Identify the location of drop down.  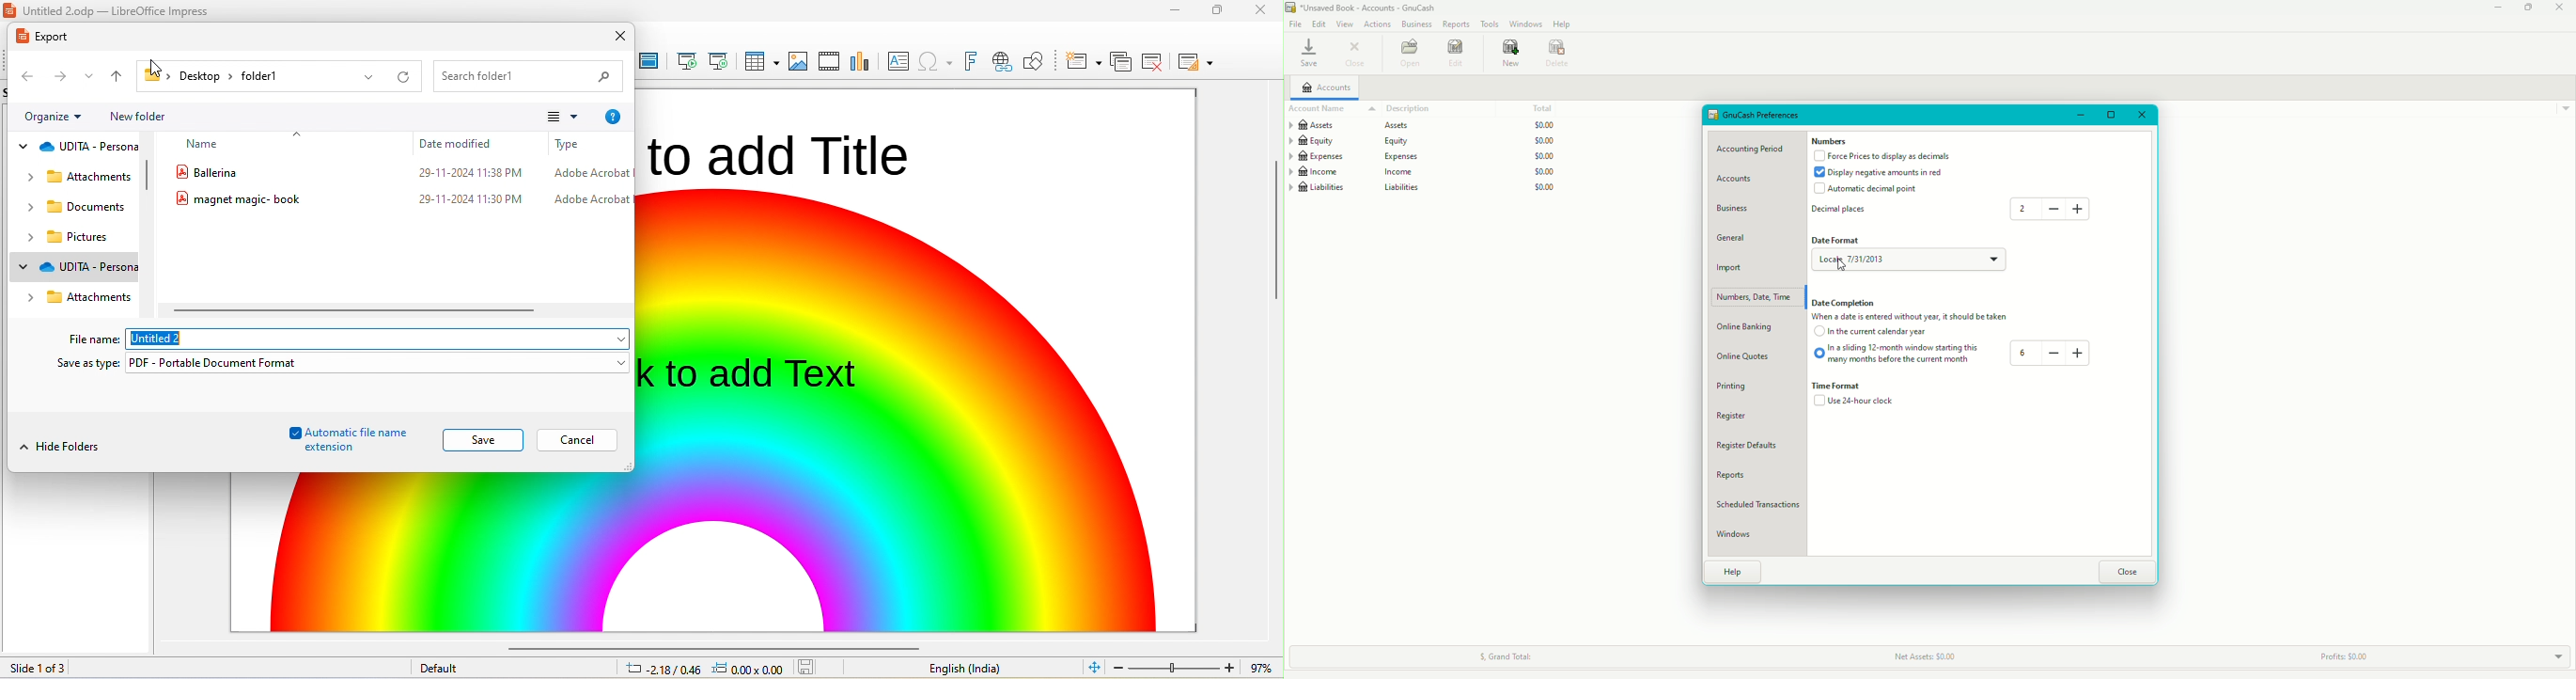
(28, 295).